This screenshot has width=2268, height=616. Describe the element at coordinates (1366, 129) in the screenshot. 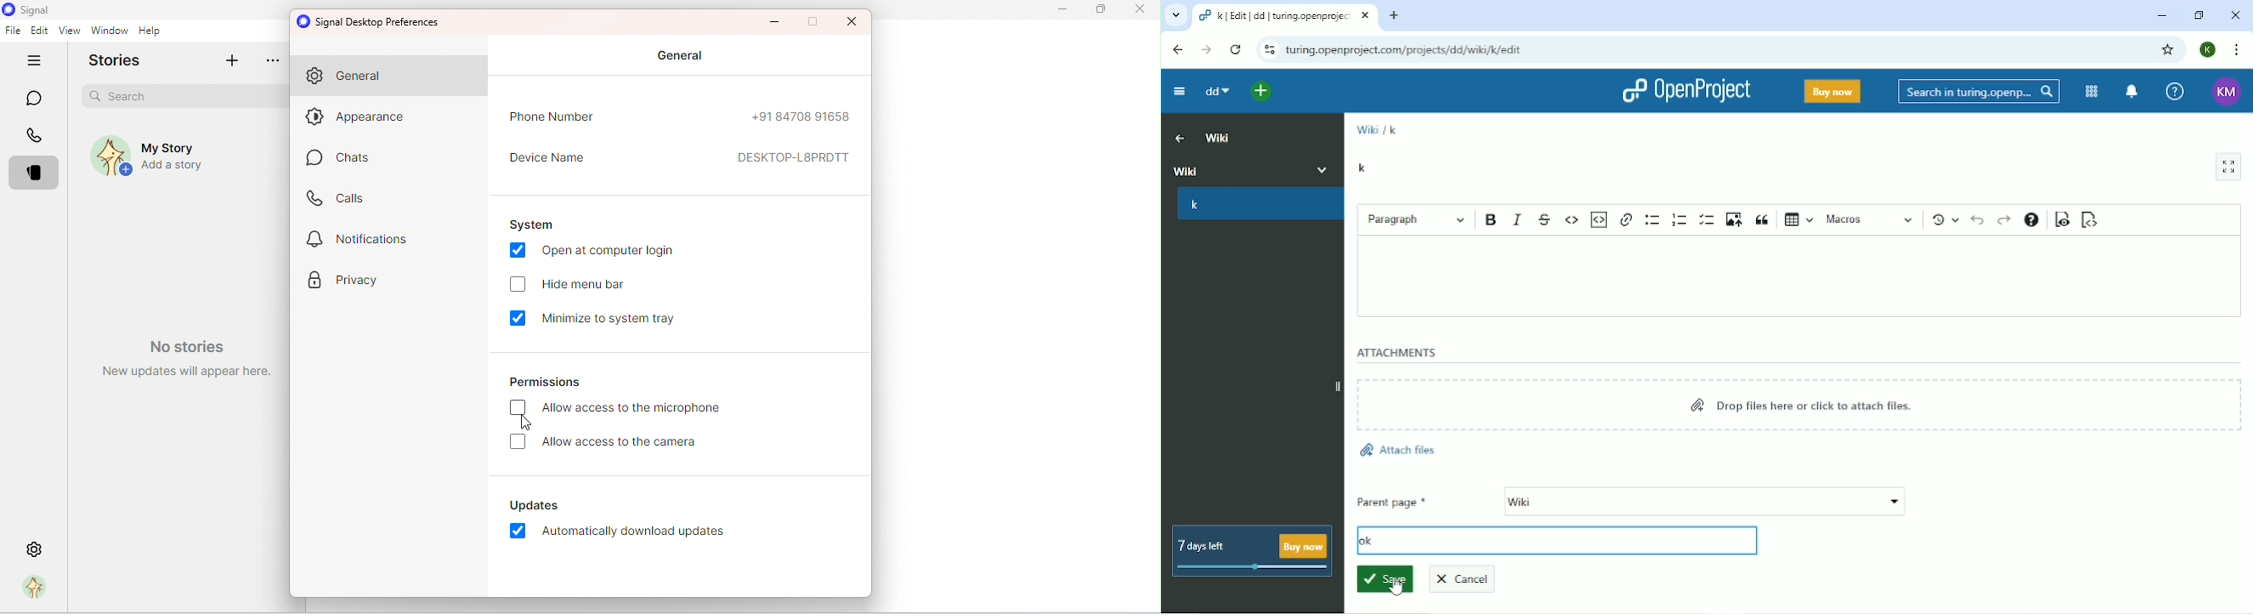

I see `Wiki` at that location.